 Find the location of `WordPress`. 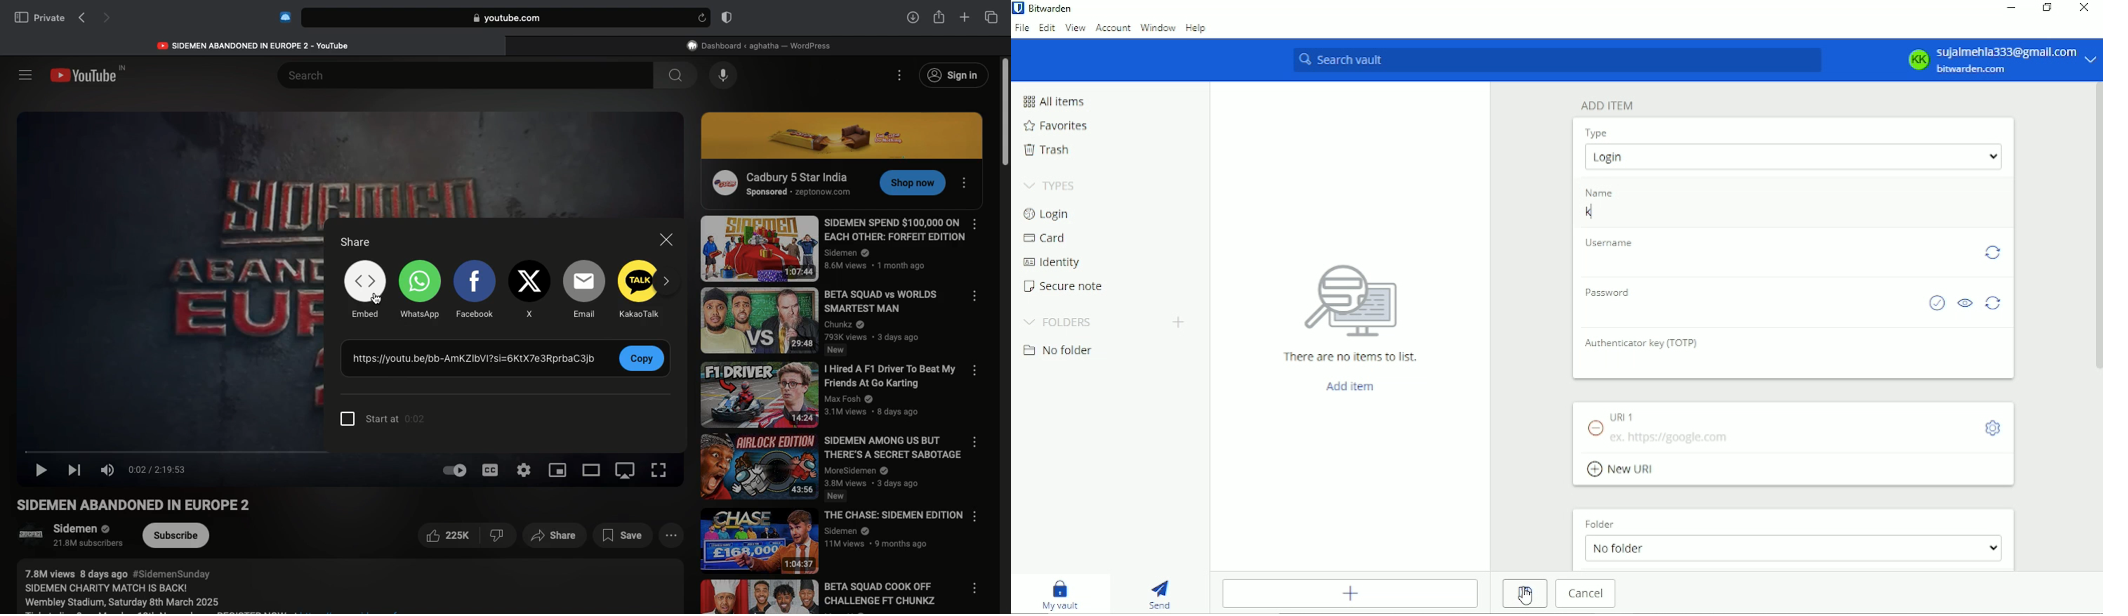

WordPress is located at coordinates (758, 45).